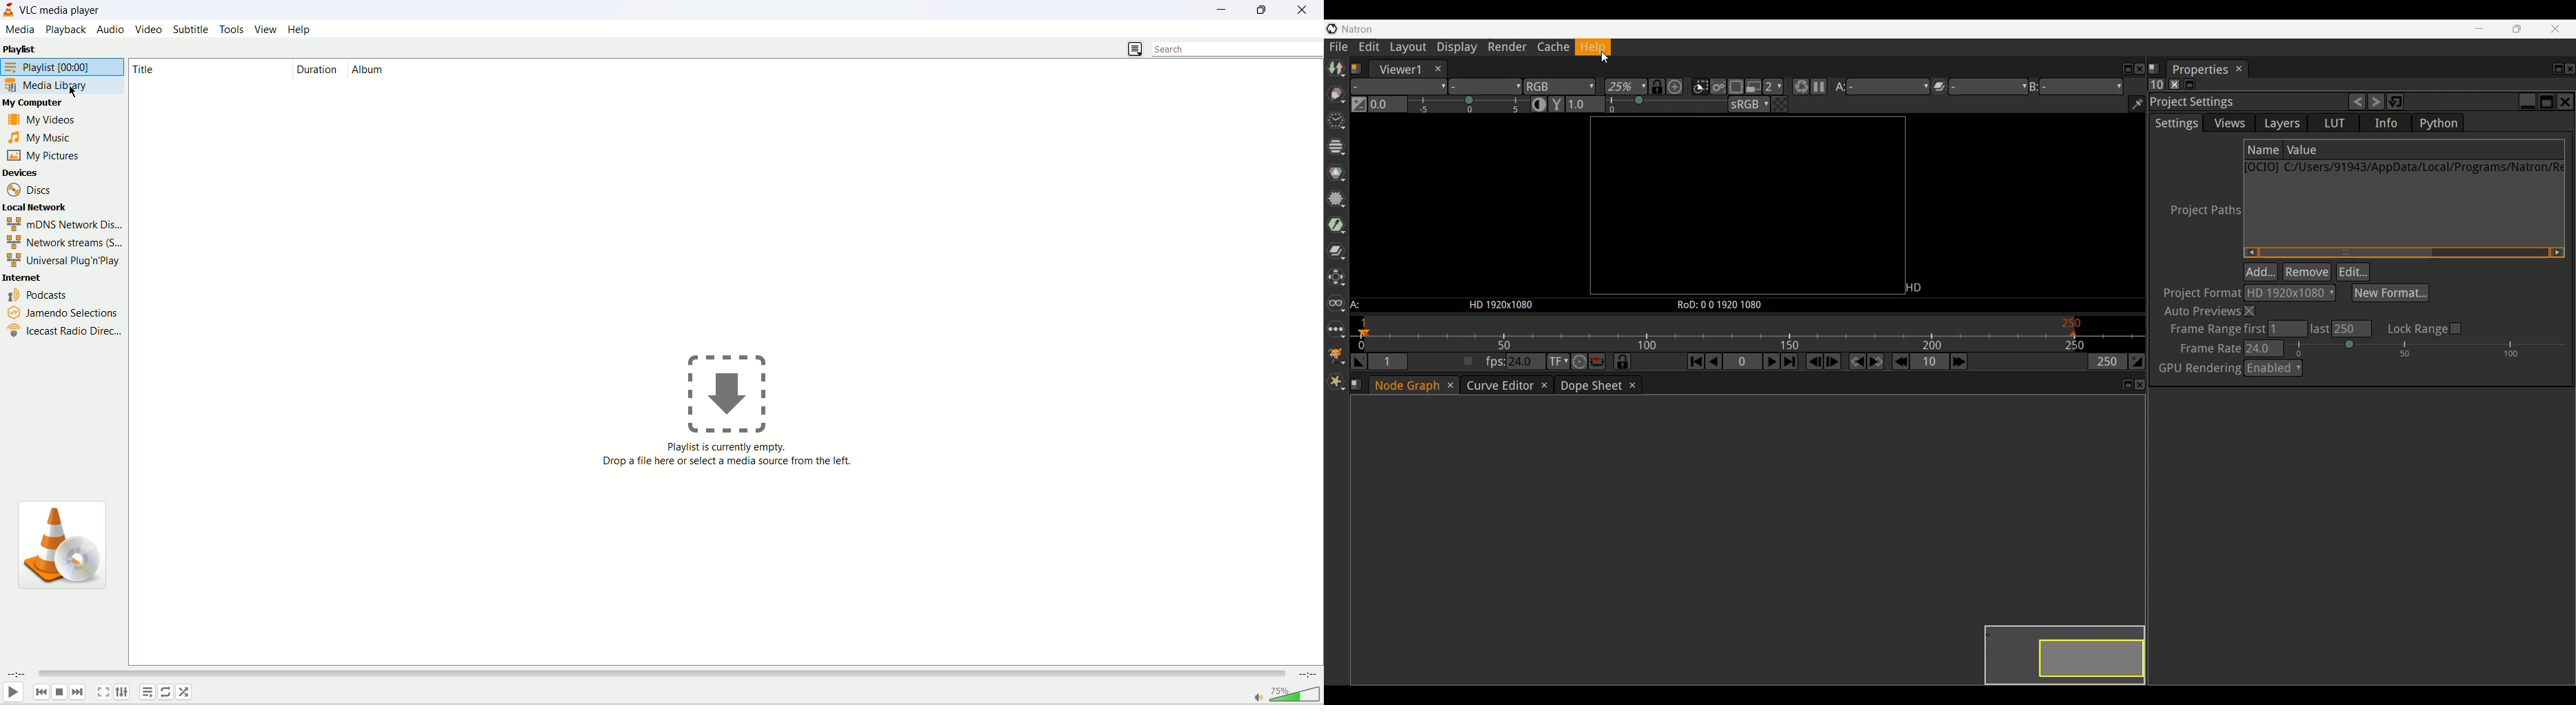 This screenshot has height=728, width=2576. I want to click on Clear all the panels in the properties bin pane, so click(2175, 84).